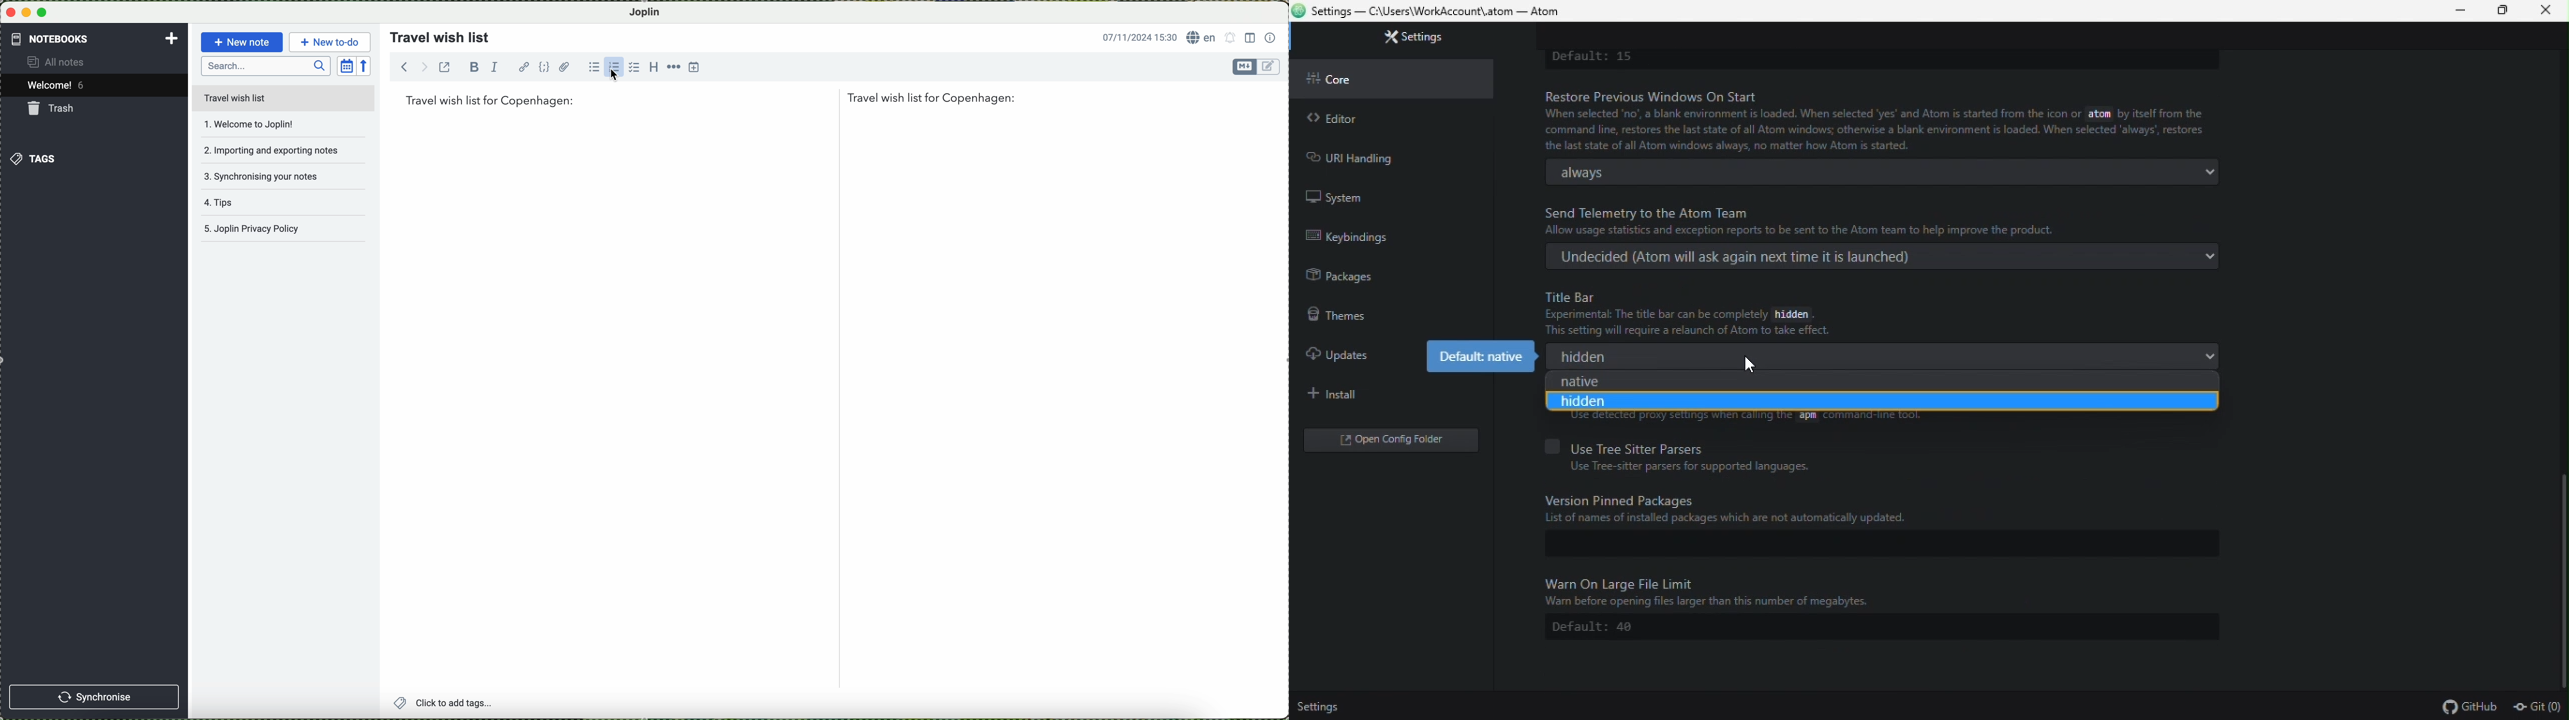  What do you see at coordinates (469, 703) in the screenshot?
I see `click to add tags` at bounding box center [469, 703].